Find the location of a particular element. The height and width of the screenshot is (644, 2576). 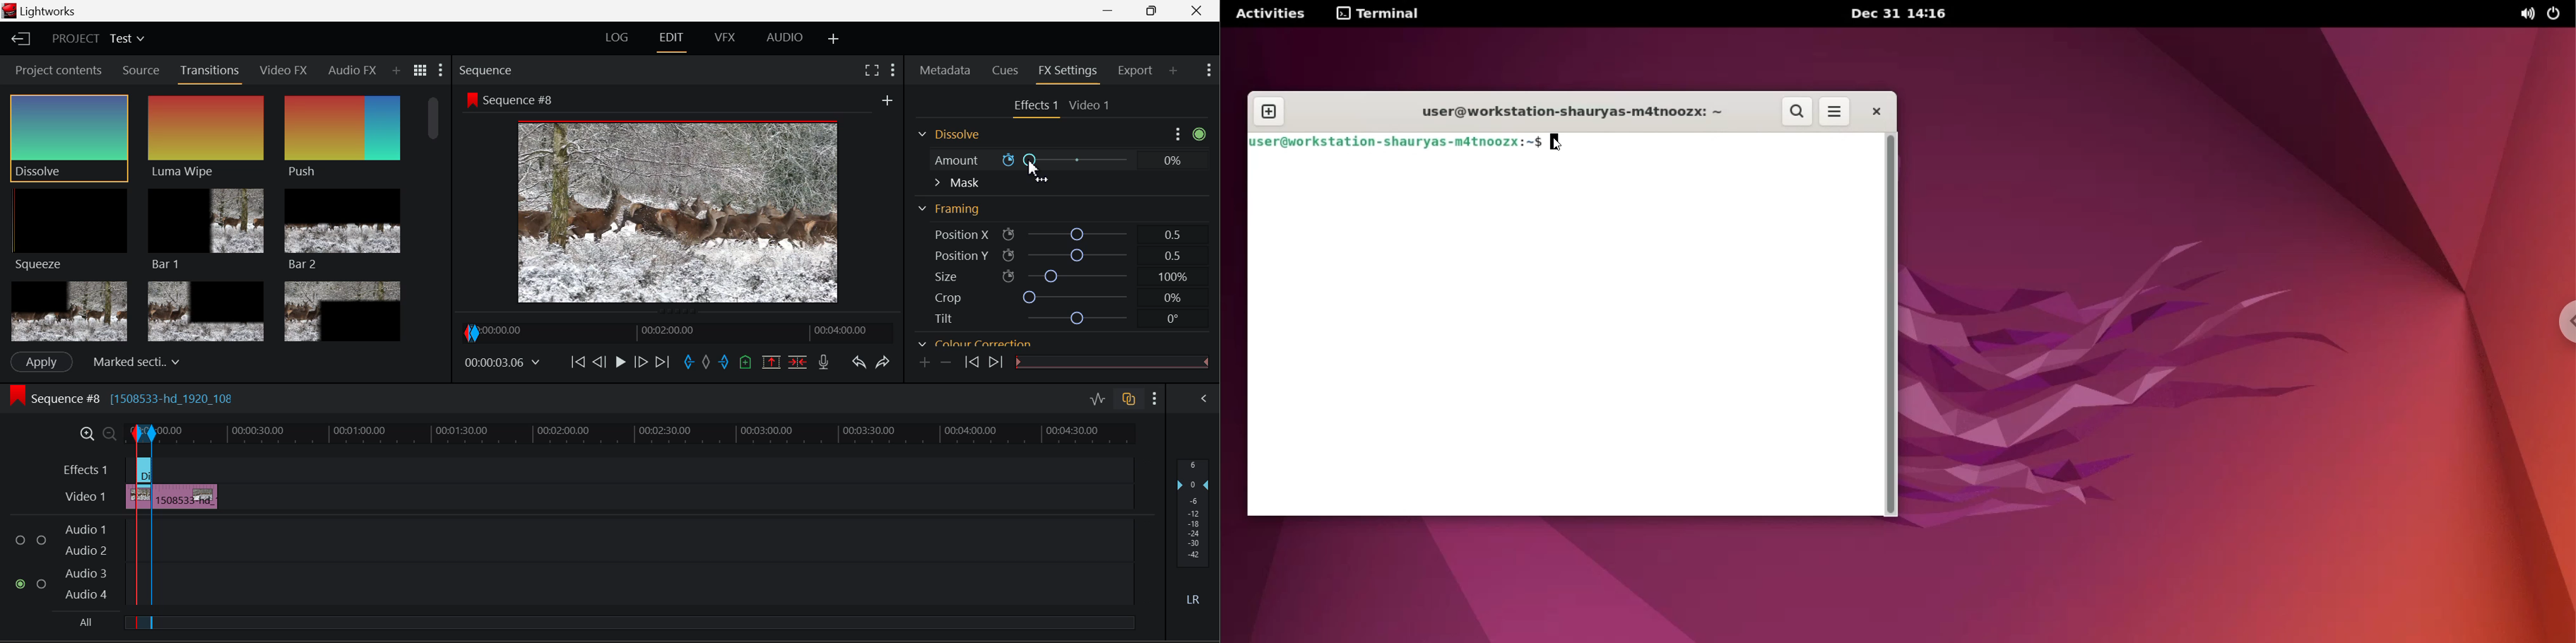

Size is located at coordinates (1055, 276).